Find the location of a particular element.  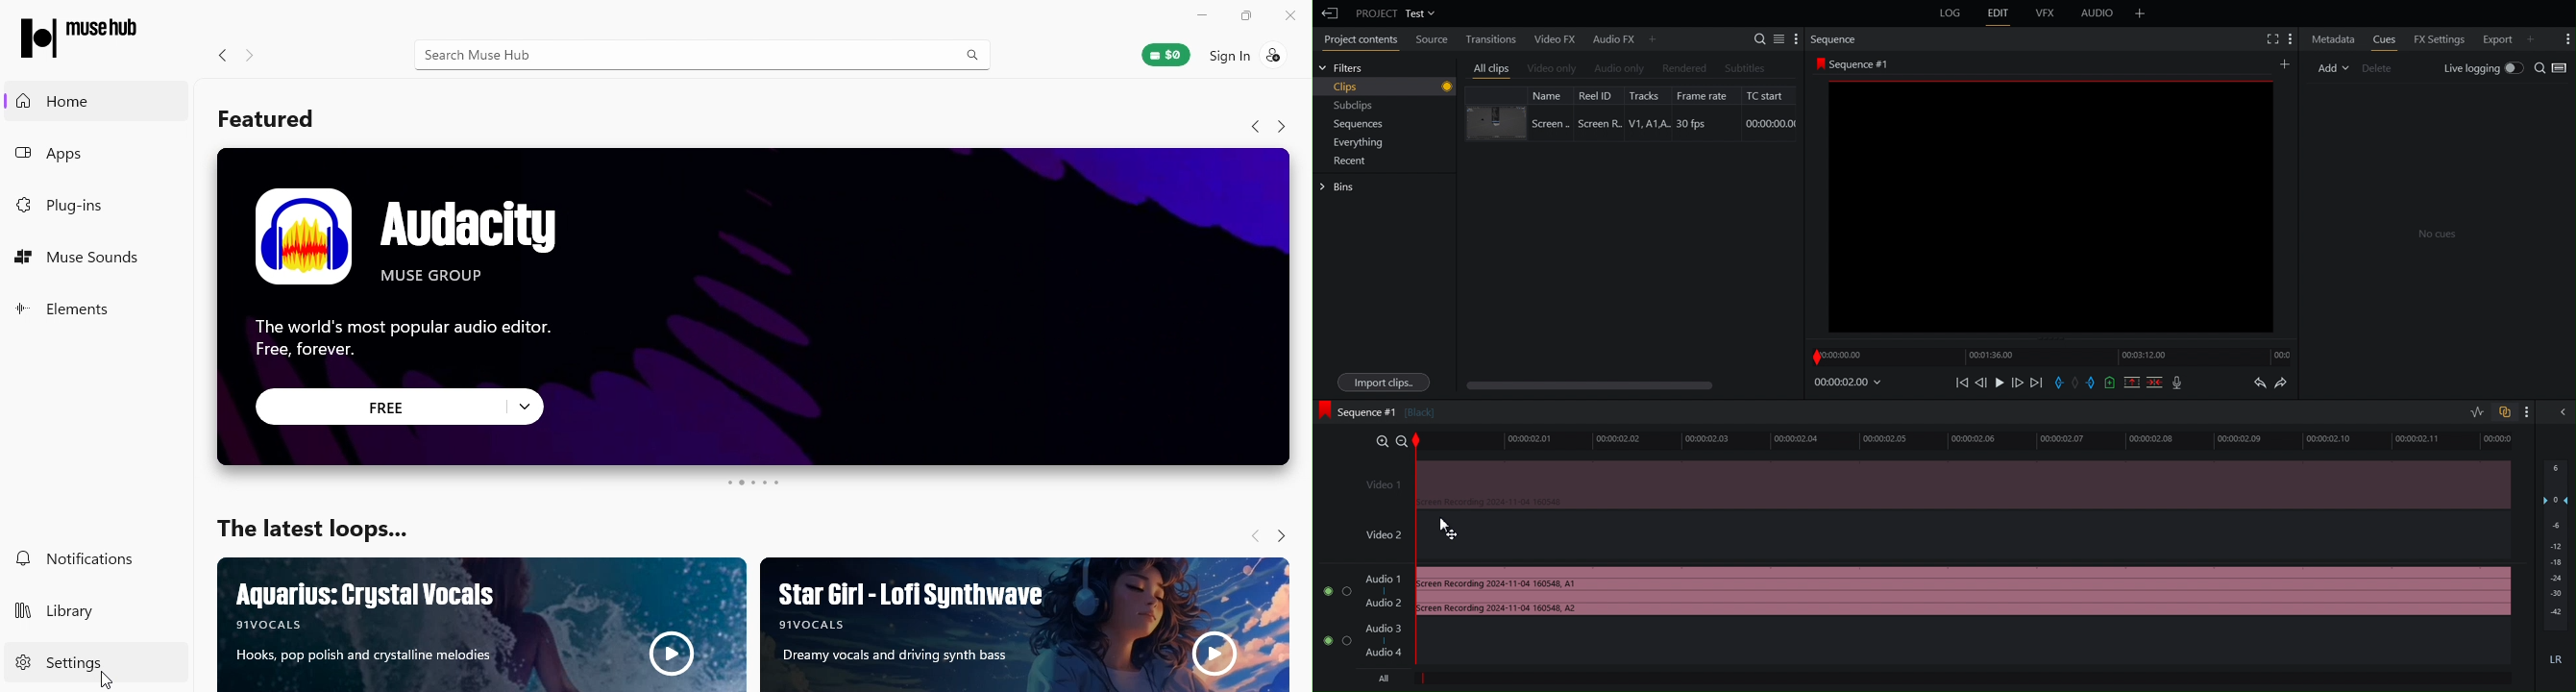

Settings is located at coordinates (1774, 40).